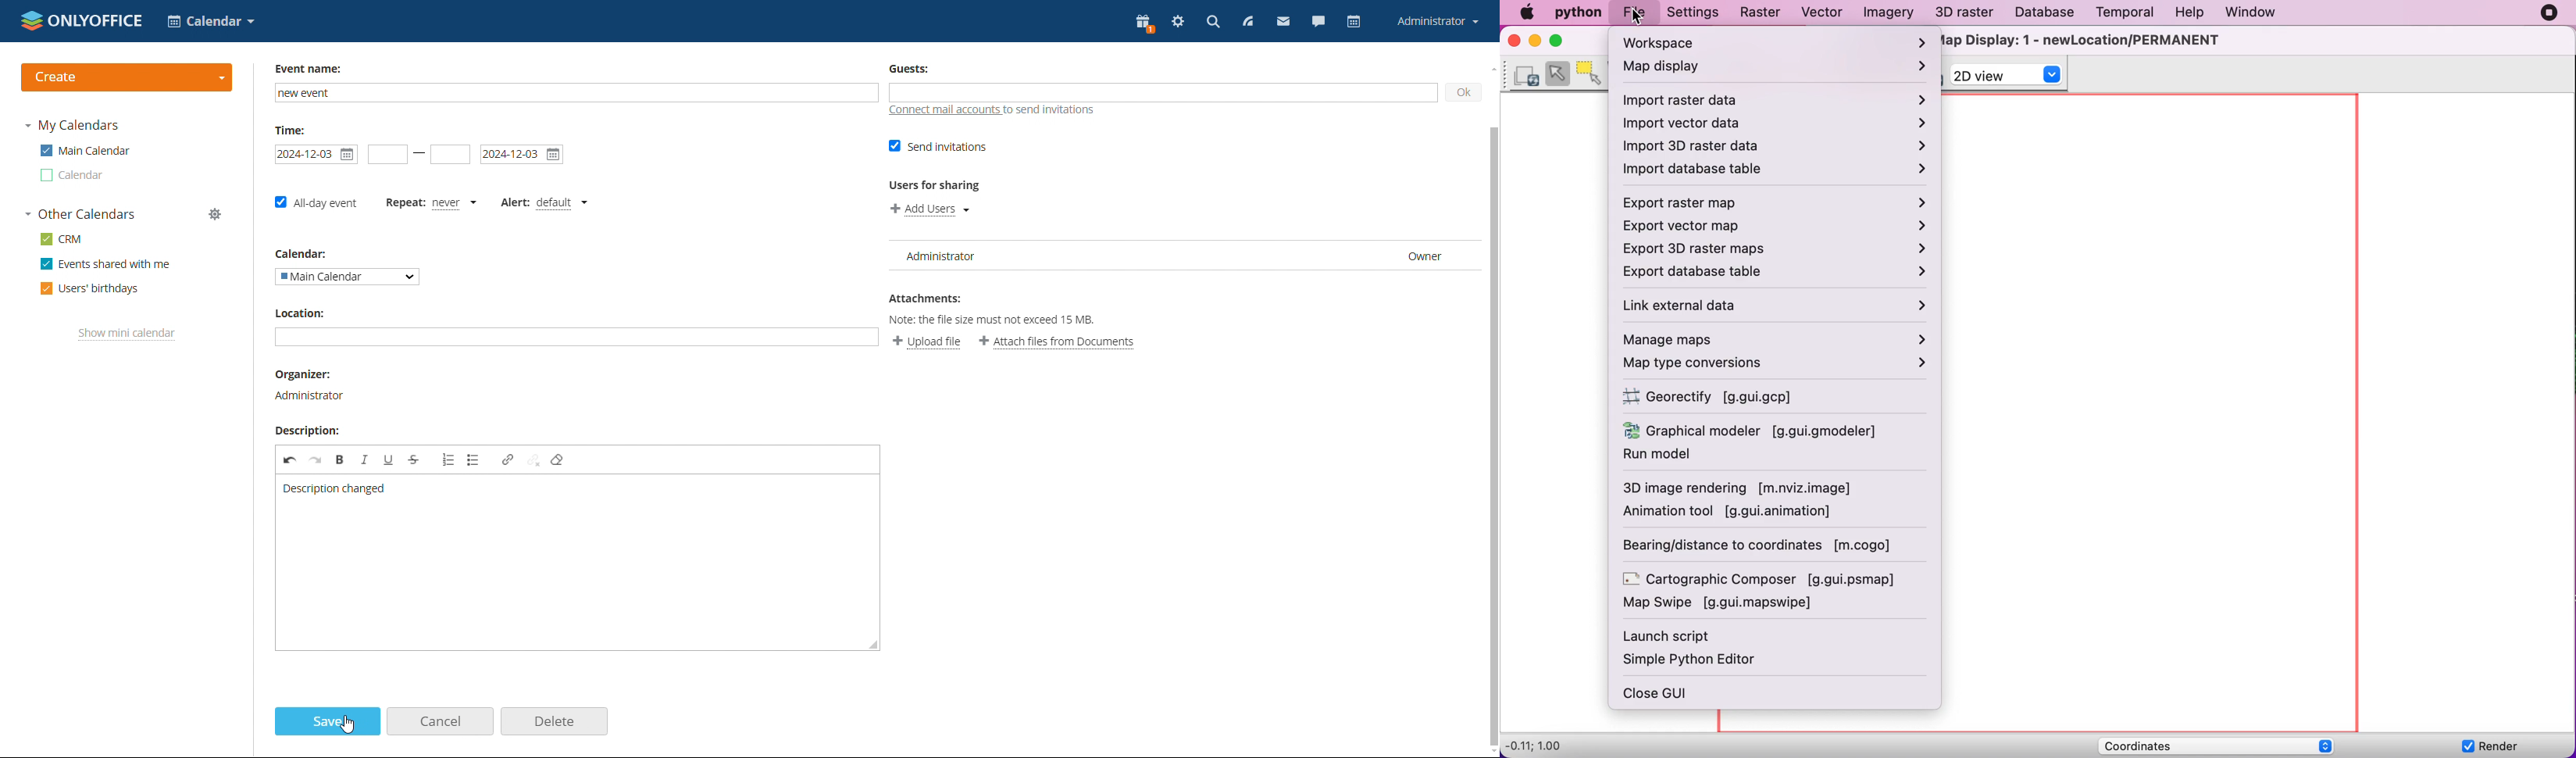 This screenshot has height=784, width=2576. What do you see at coordinates (390, 461) in the screenshot?
I see `underline` at bounding box center [390, 461].